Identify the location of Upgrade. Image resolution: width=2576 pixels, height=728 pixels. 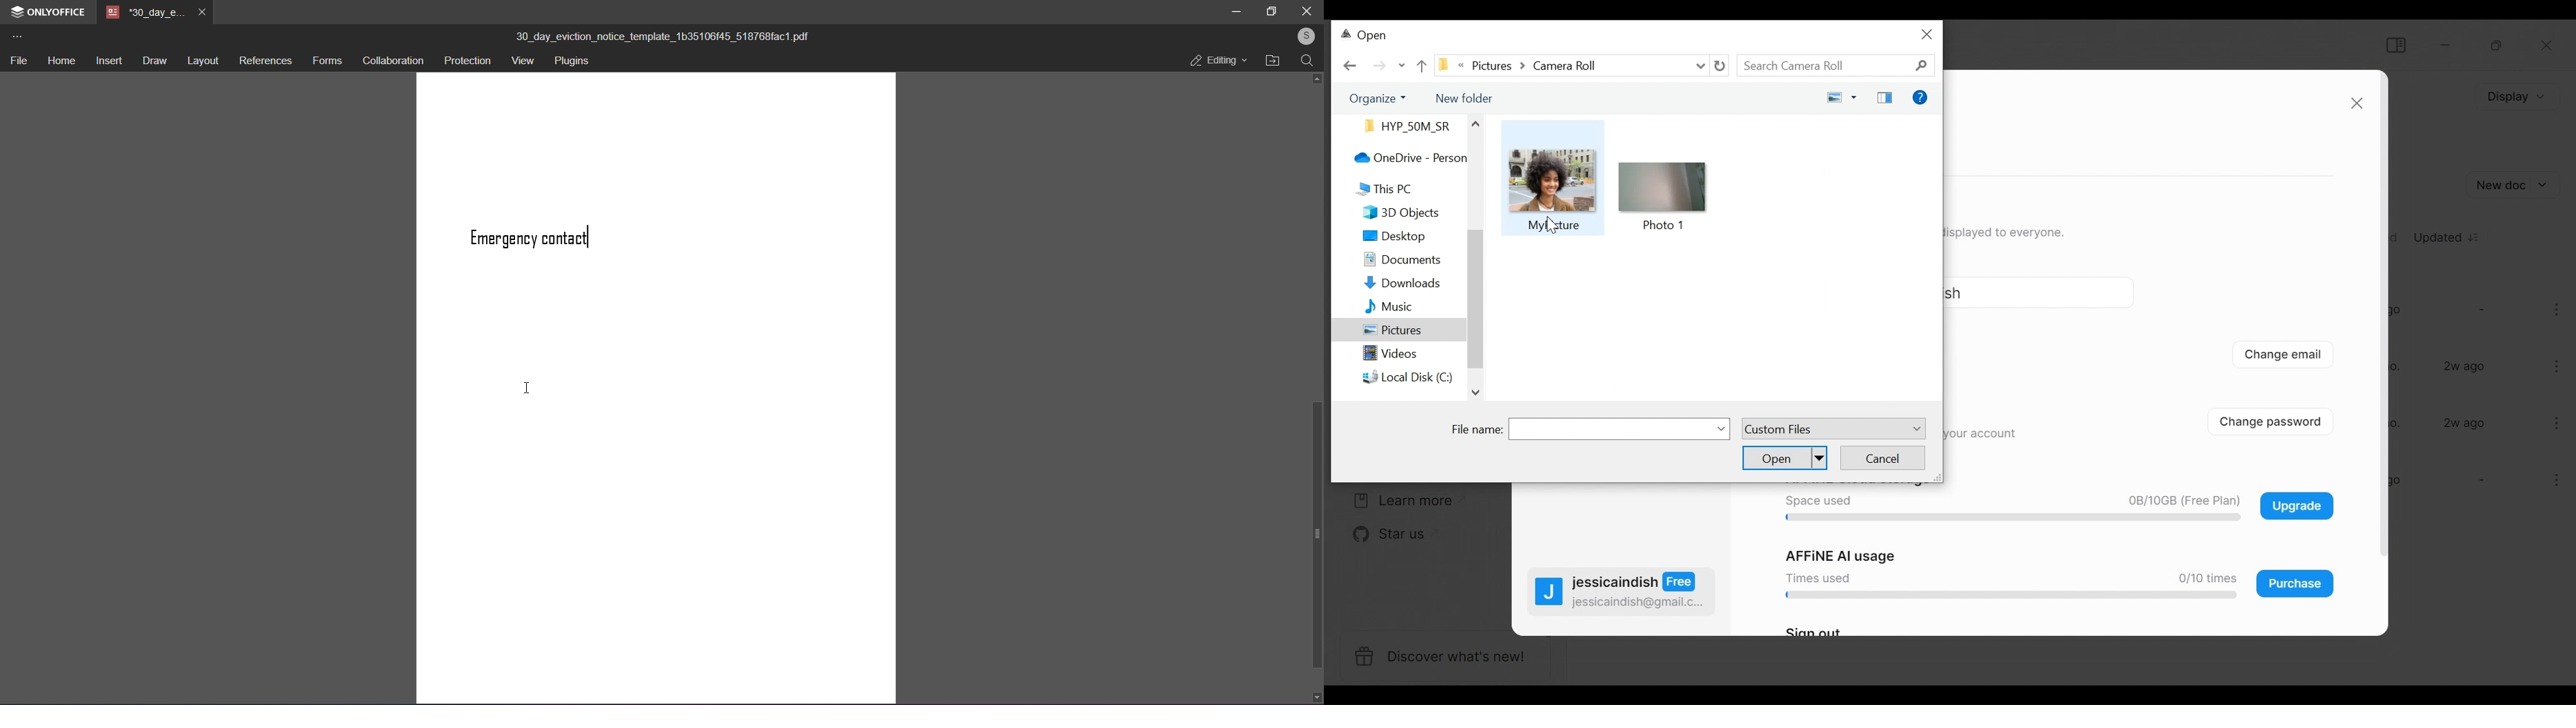
(2297, 505).